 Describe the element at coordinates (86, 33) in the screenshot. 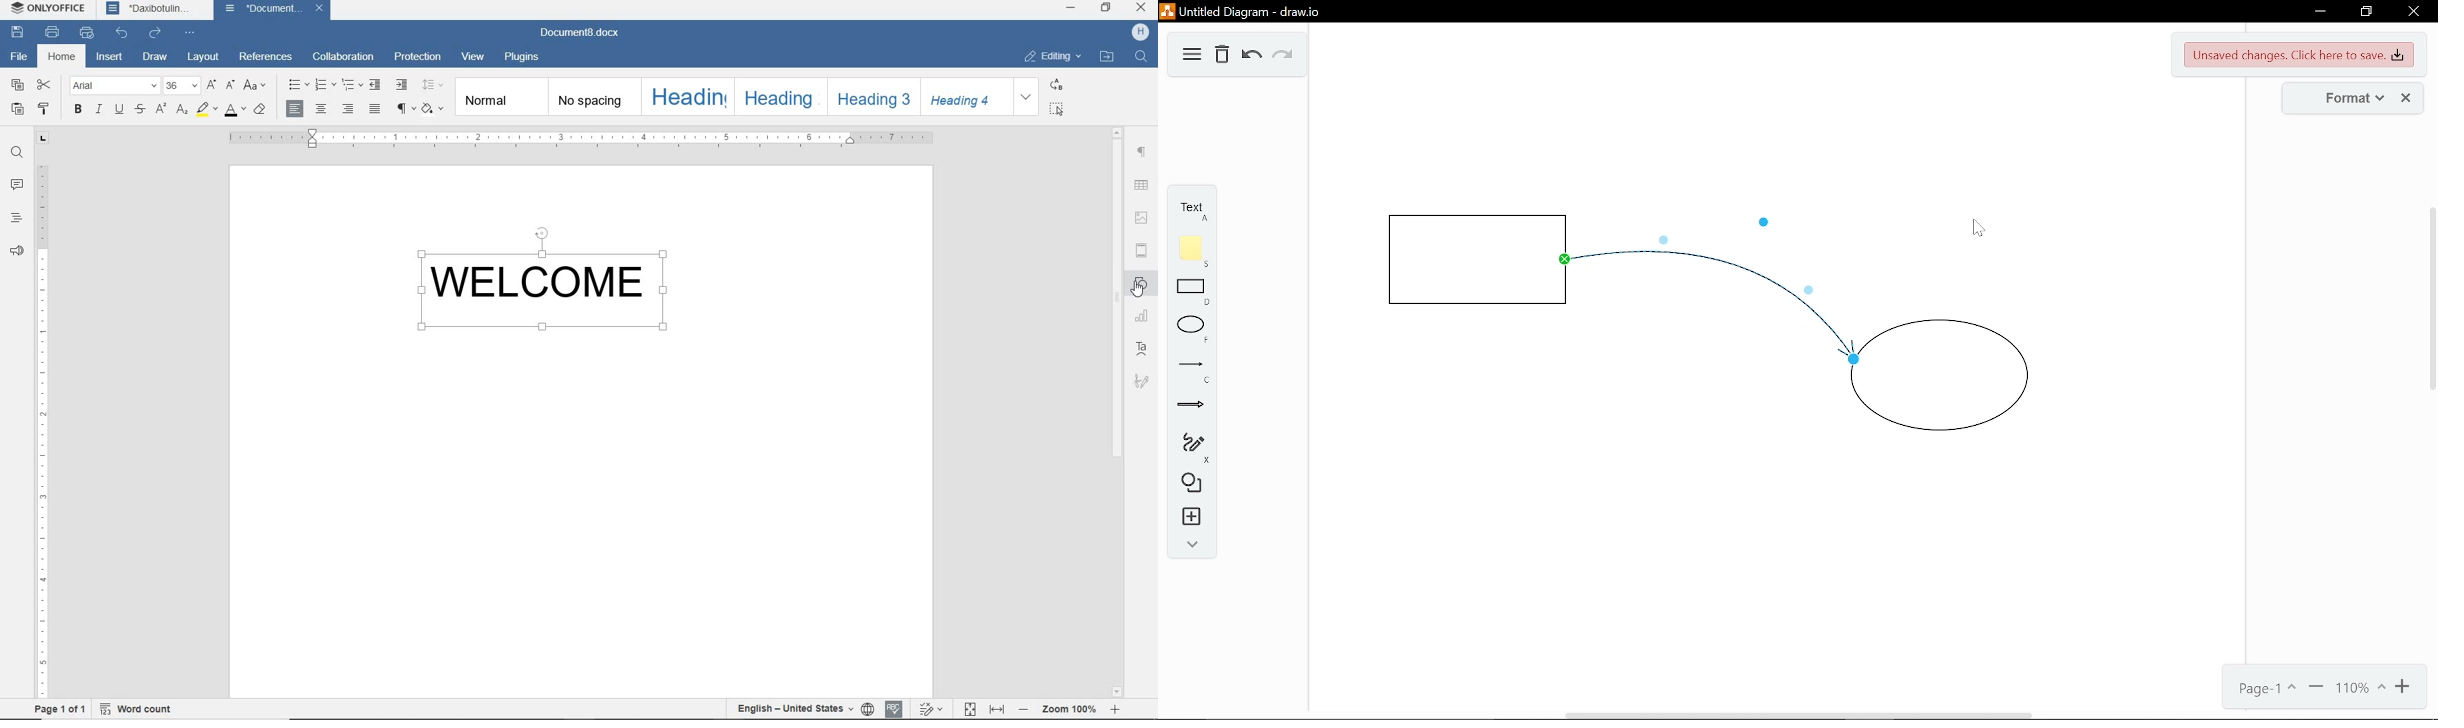

I see `QUICK PRINT` at that location.